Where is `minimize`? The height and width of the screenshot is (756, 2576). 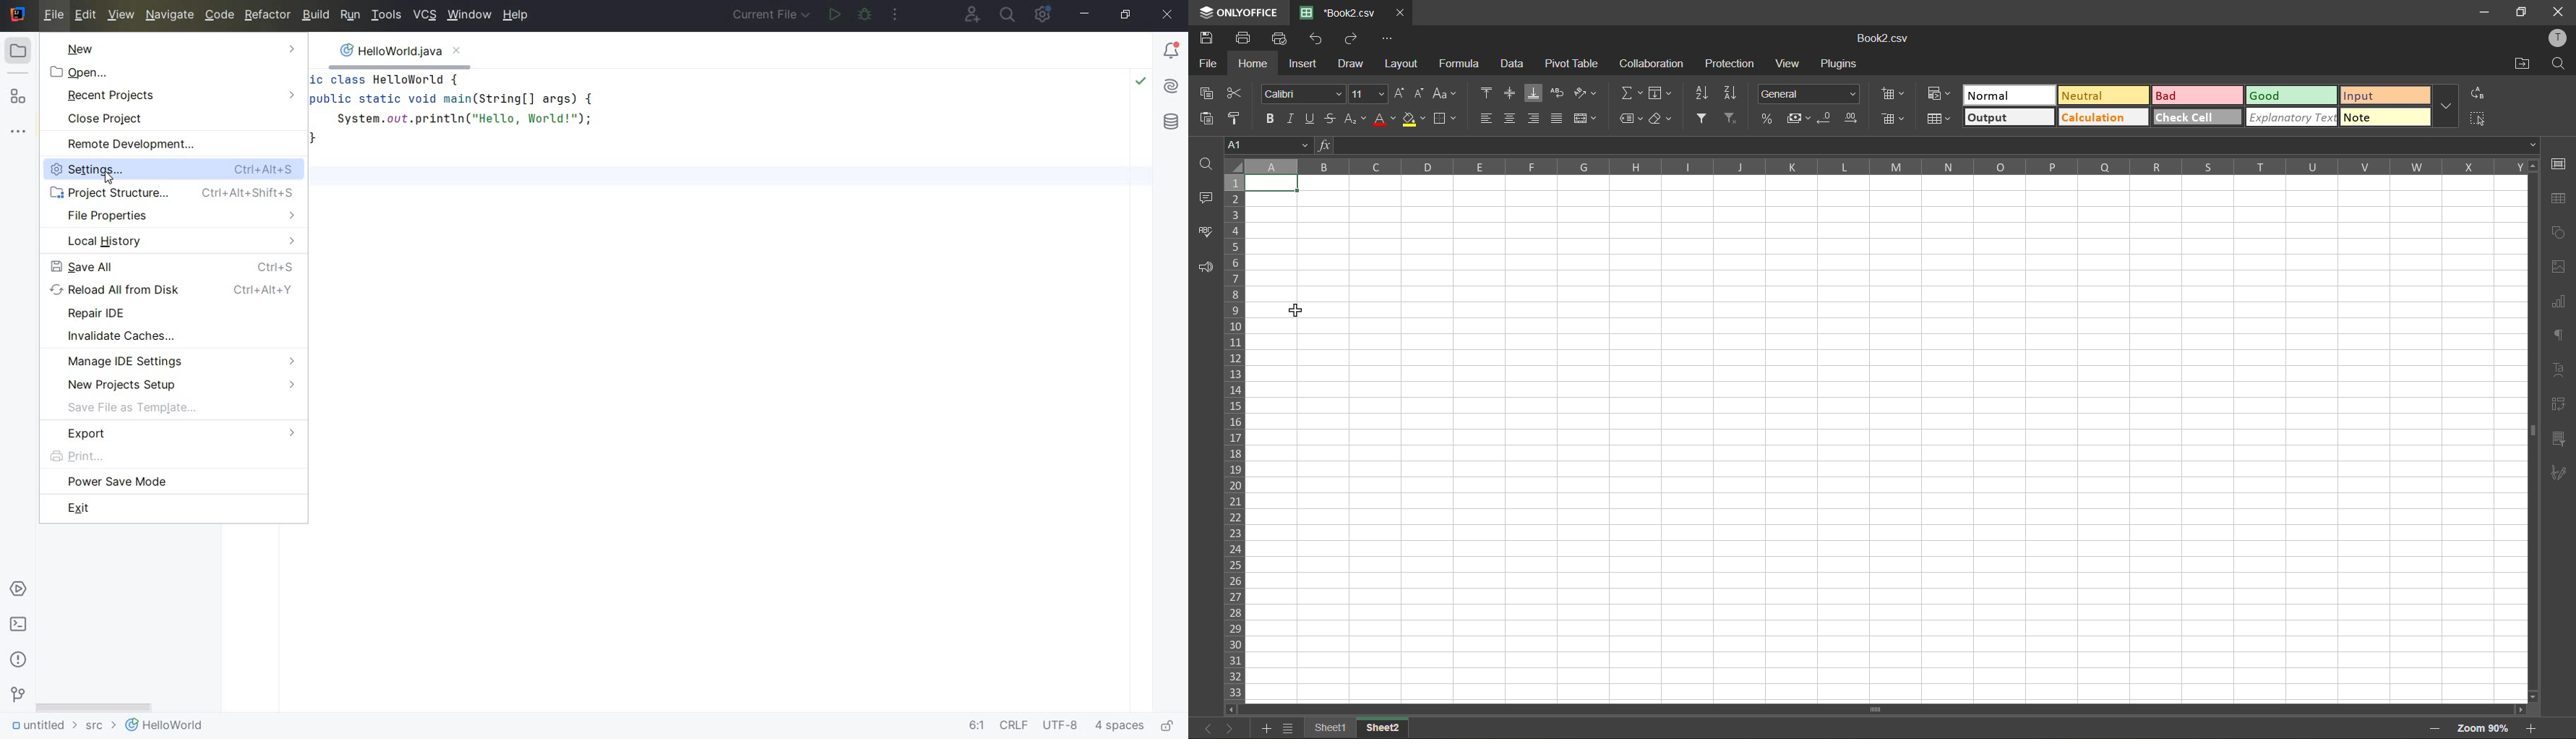
minimize is located at coordinates (1087, 15).